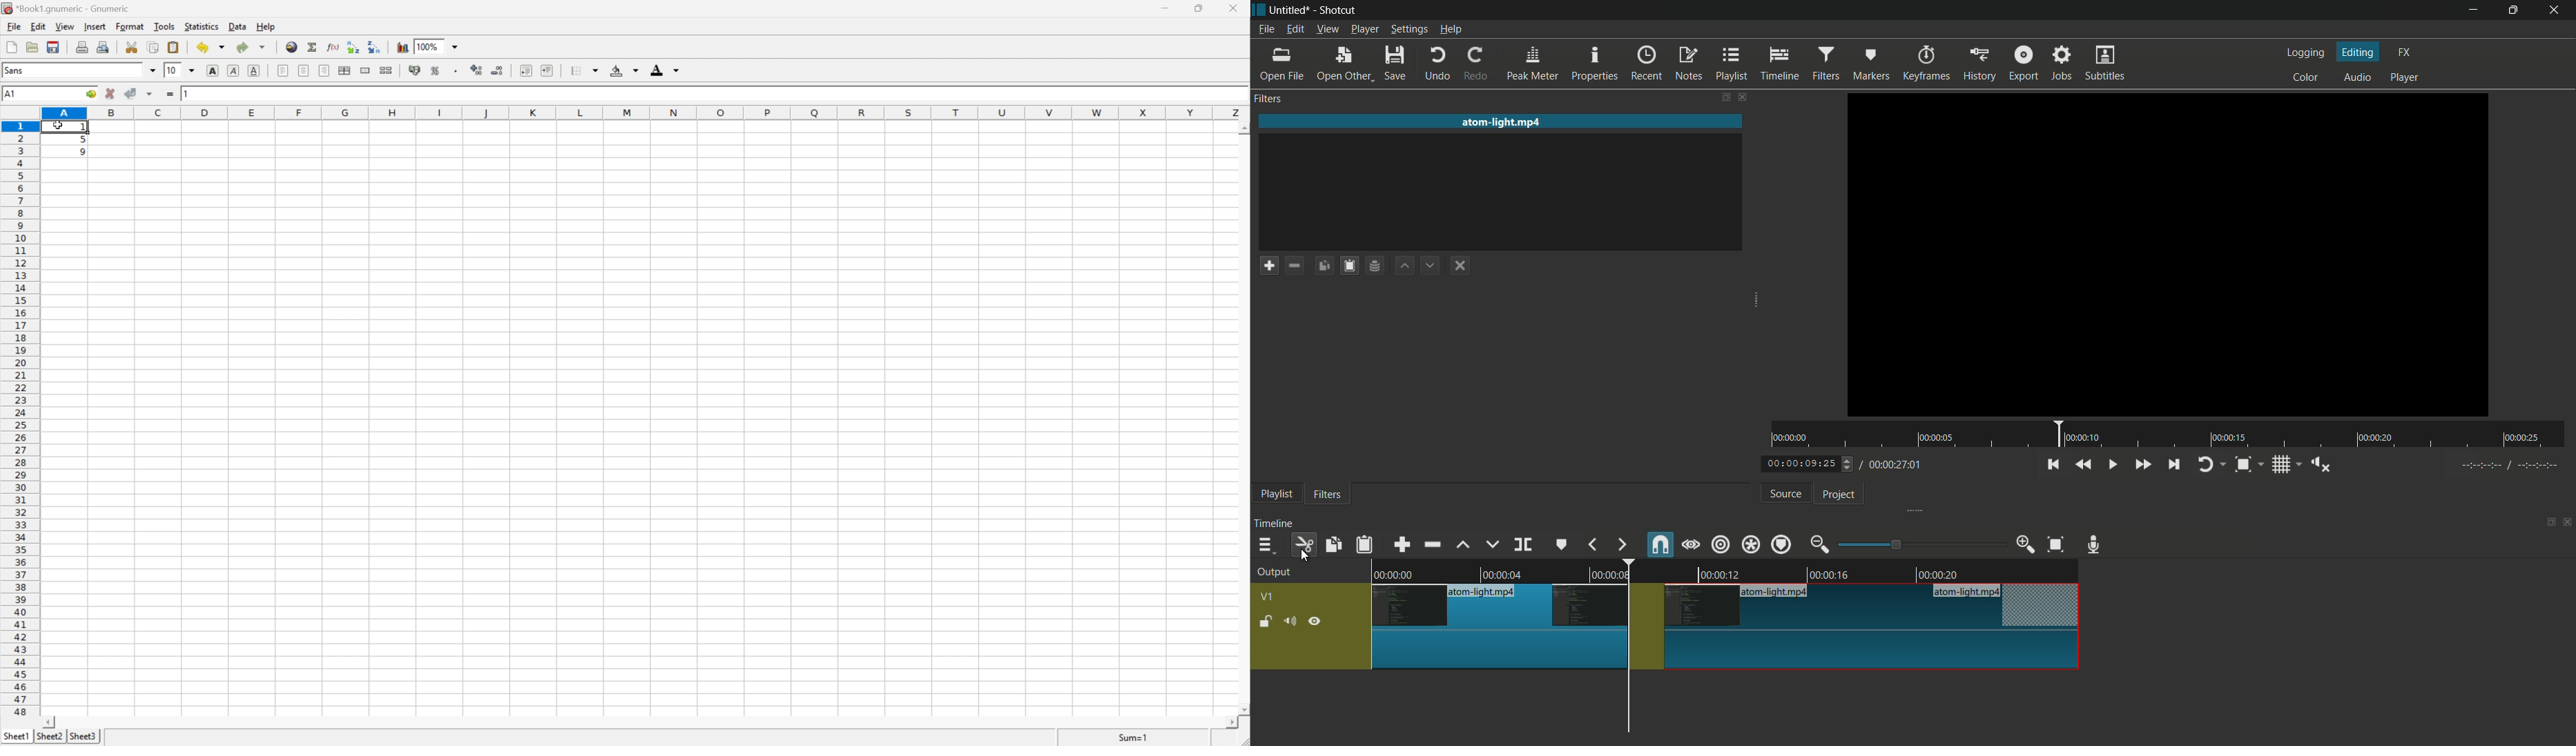 The width and height of the screenshot is (2576, 756). Describe the element at coordinates (1783, 544) in the screenshot. I see `ripple markers` at that location.